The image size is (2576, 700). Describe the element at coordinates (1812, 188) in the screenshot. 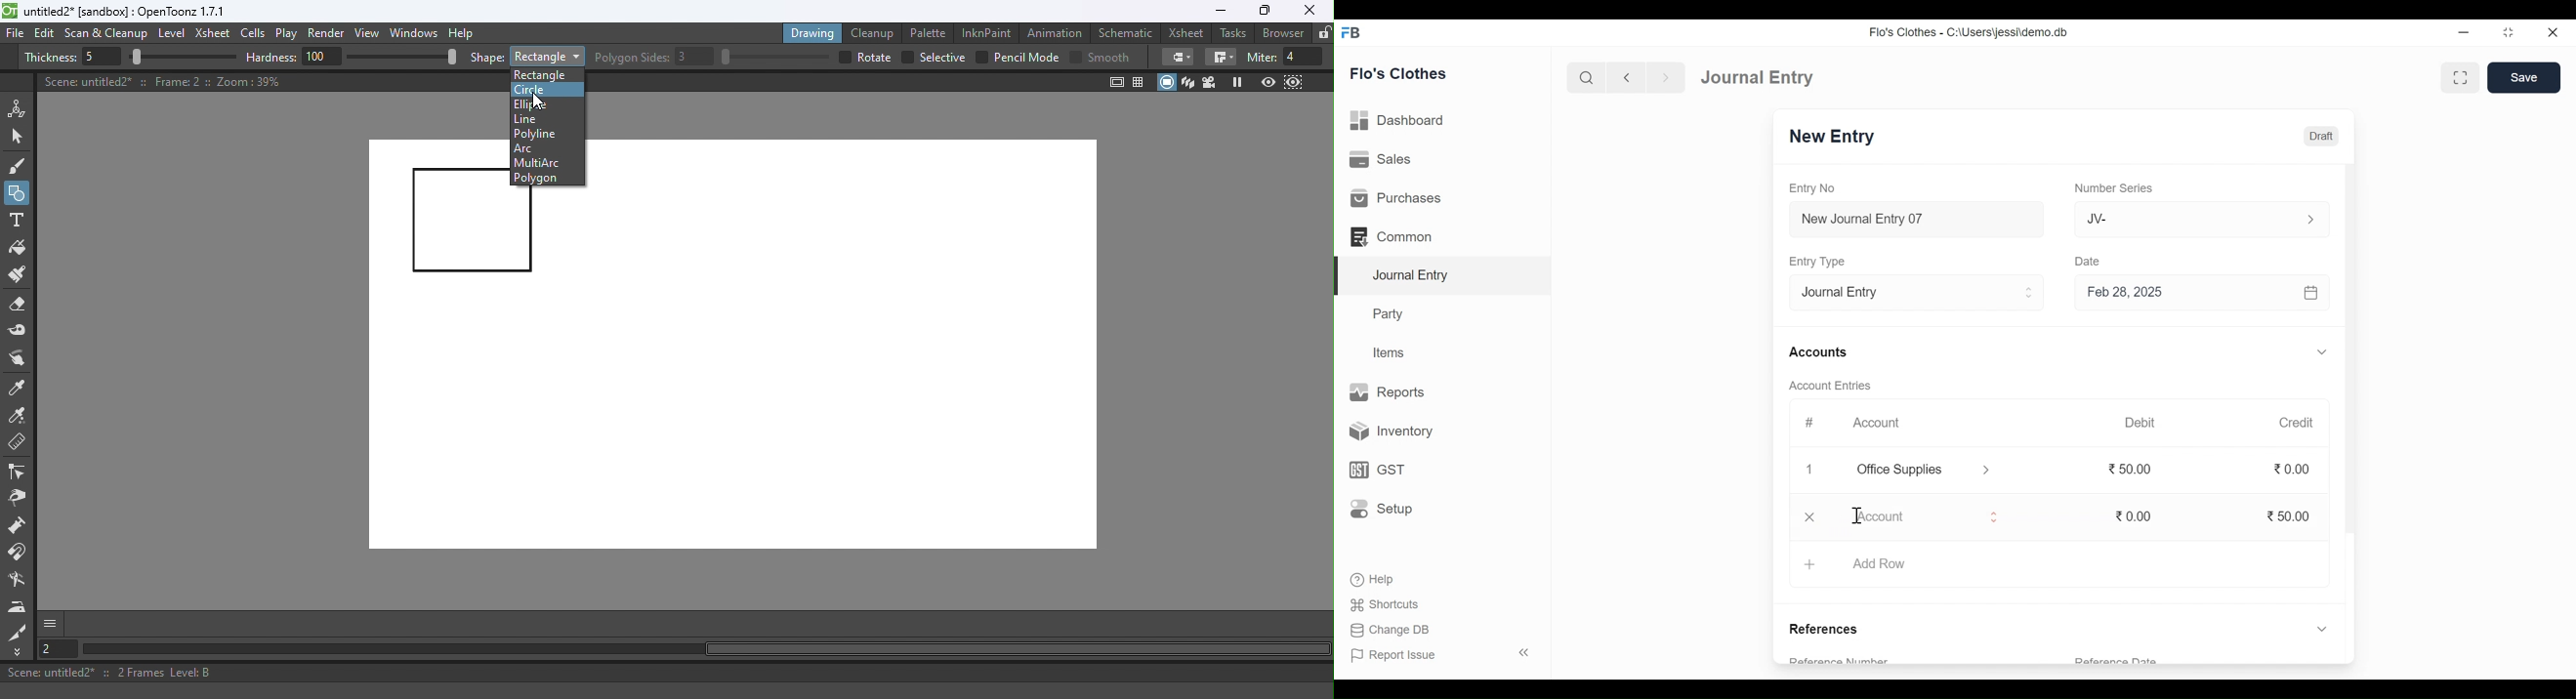

I see `Entry No` at that location.